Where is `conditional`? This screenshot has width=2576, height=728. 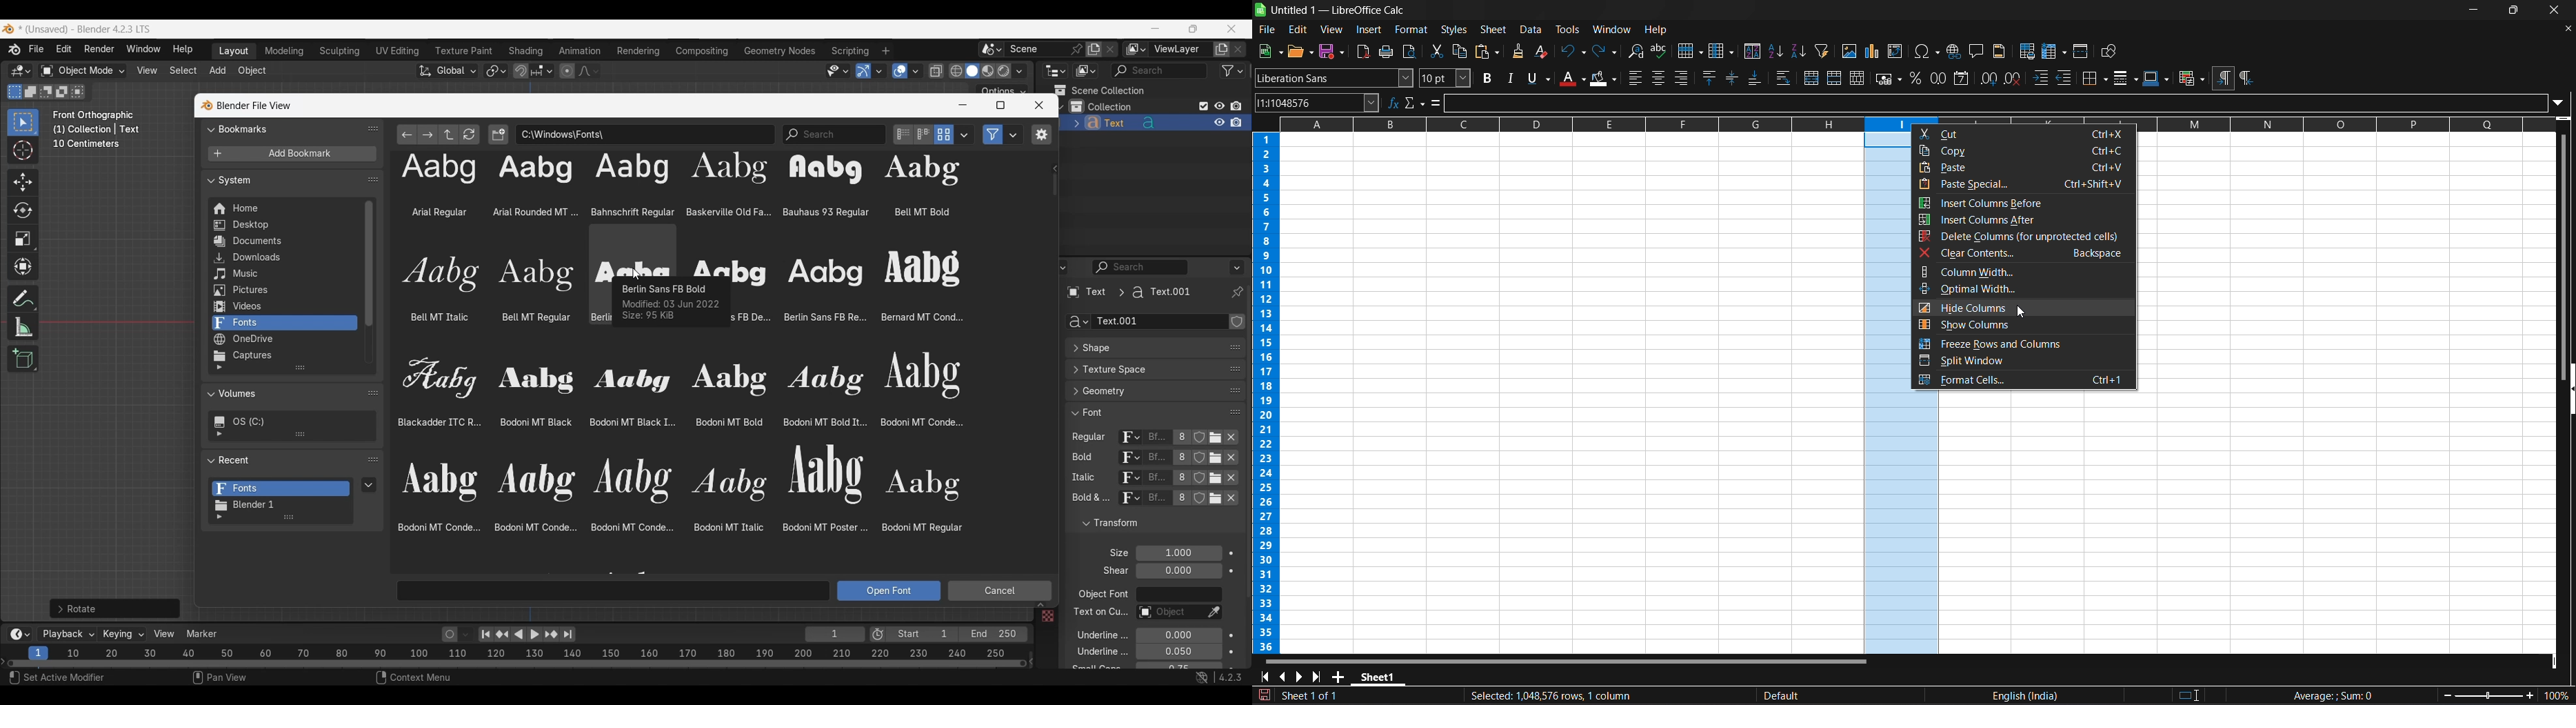
conditional is located at coordinates (2191, 79).